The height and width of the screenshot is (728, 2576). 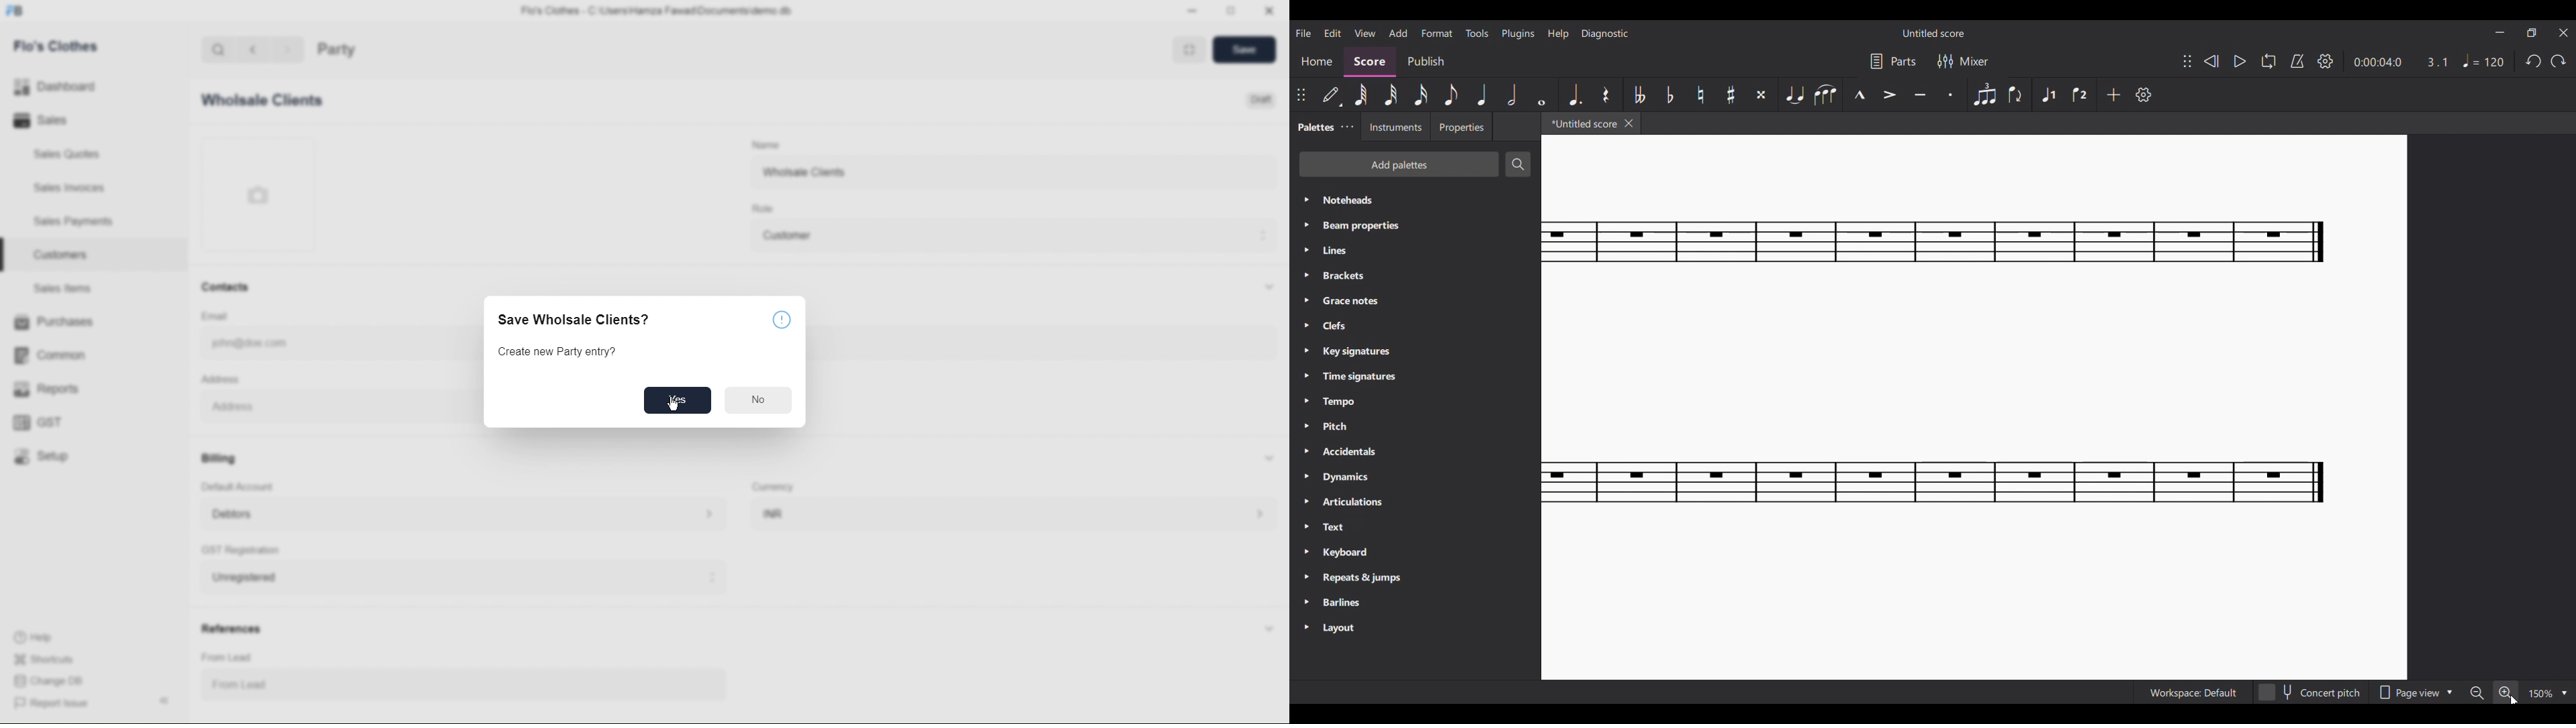 I want to click on Layout, so click(x=1415, y=627).